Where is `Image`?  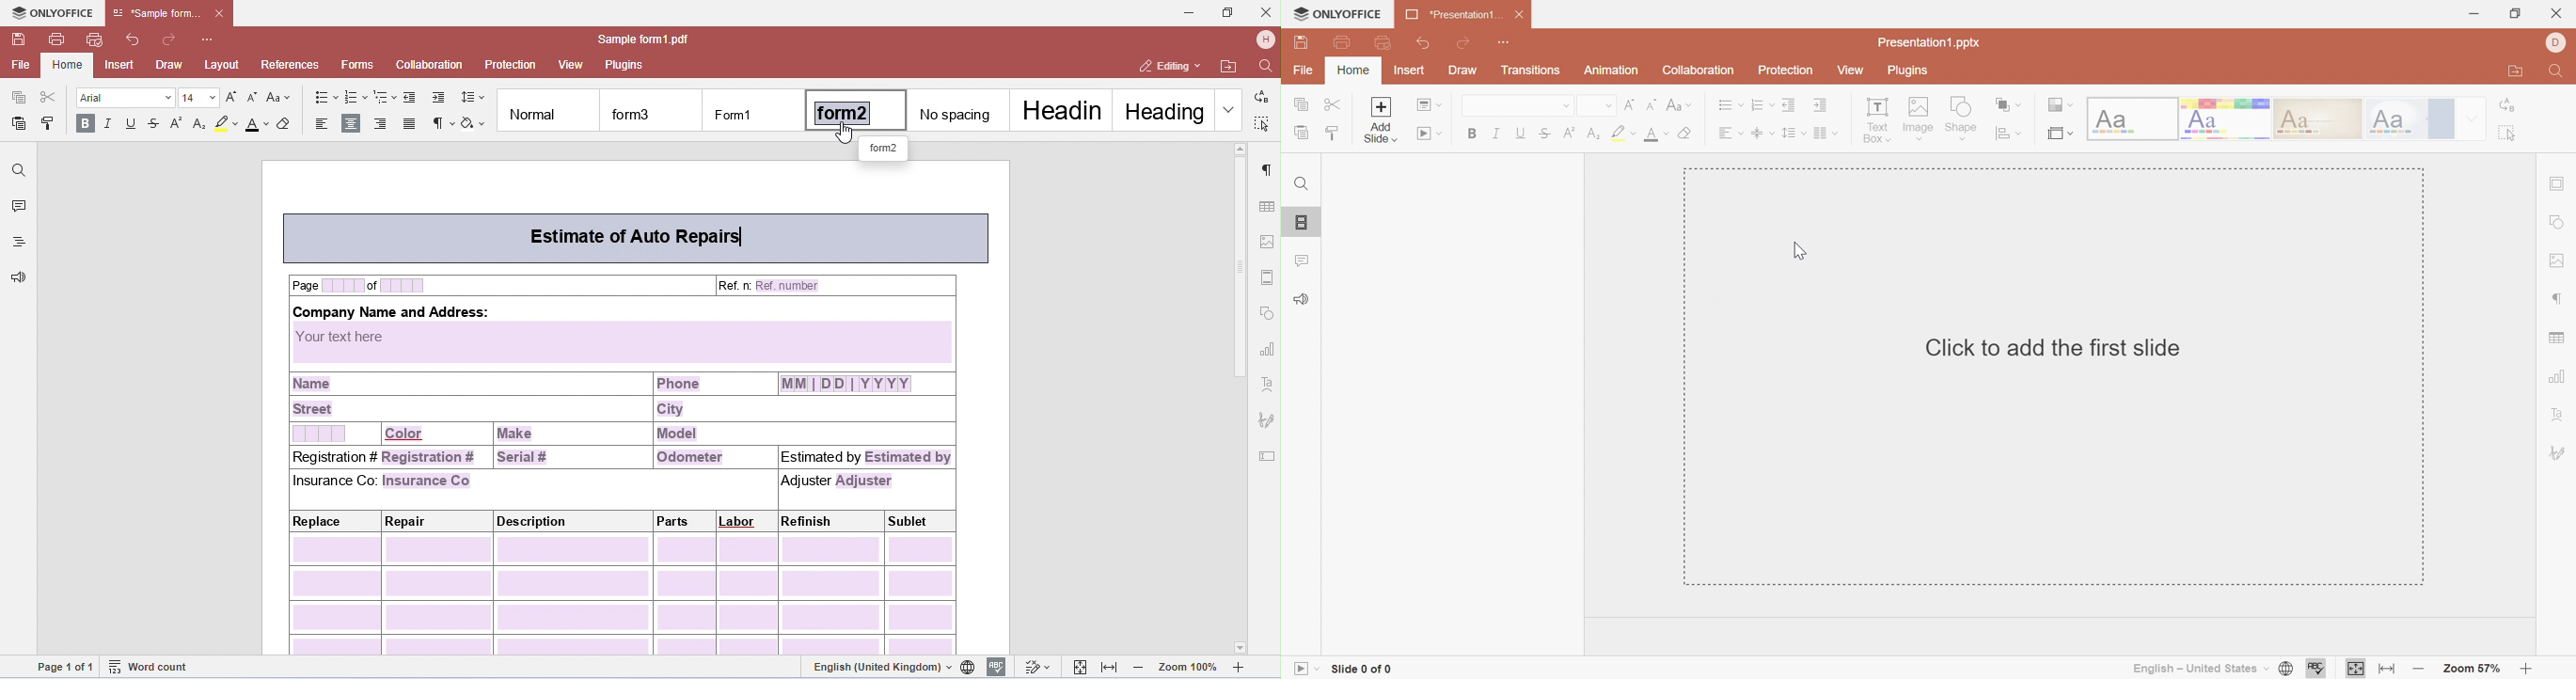
Image is located at coordinates (1917, 119).